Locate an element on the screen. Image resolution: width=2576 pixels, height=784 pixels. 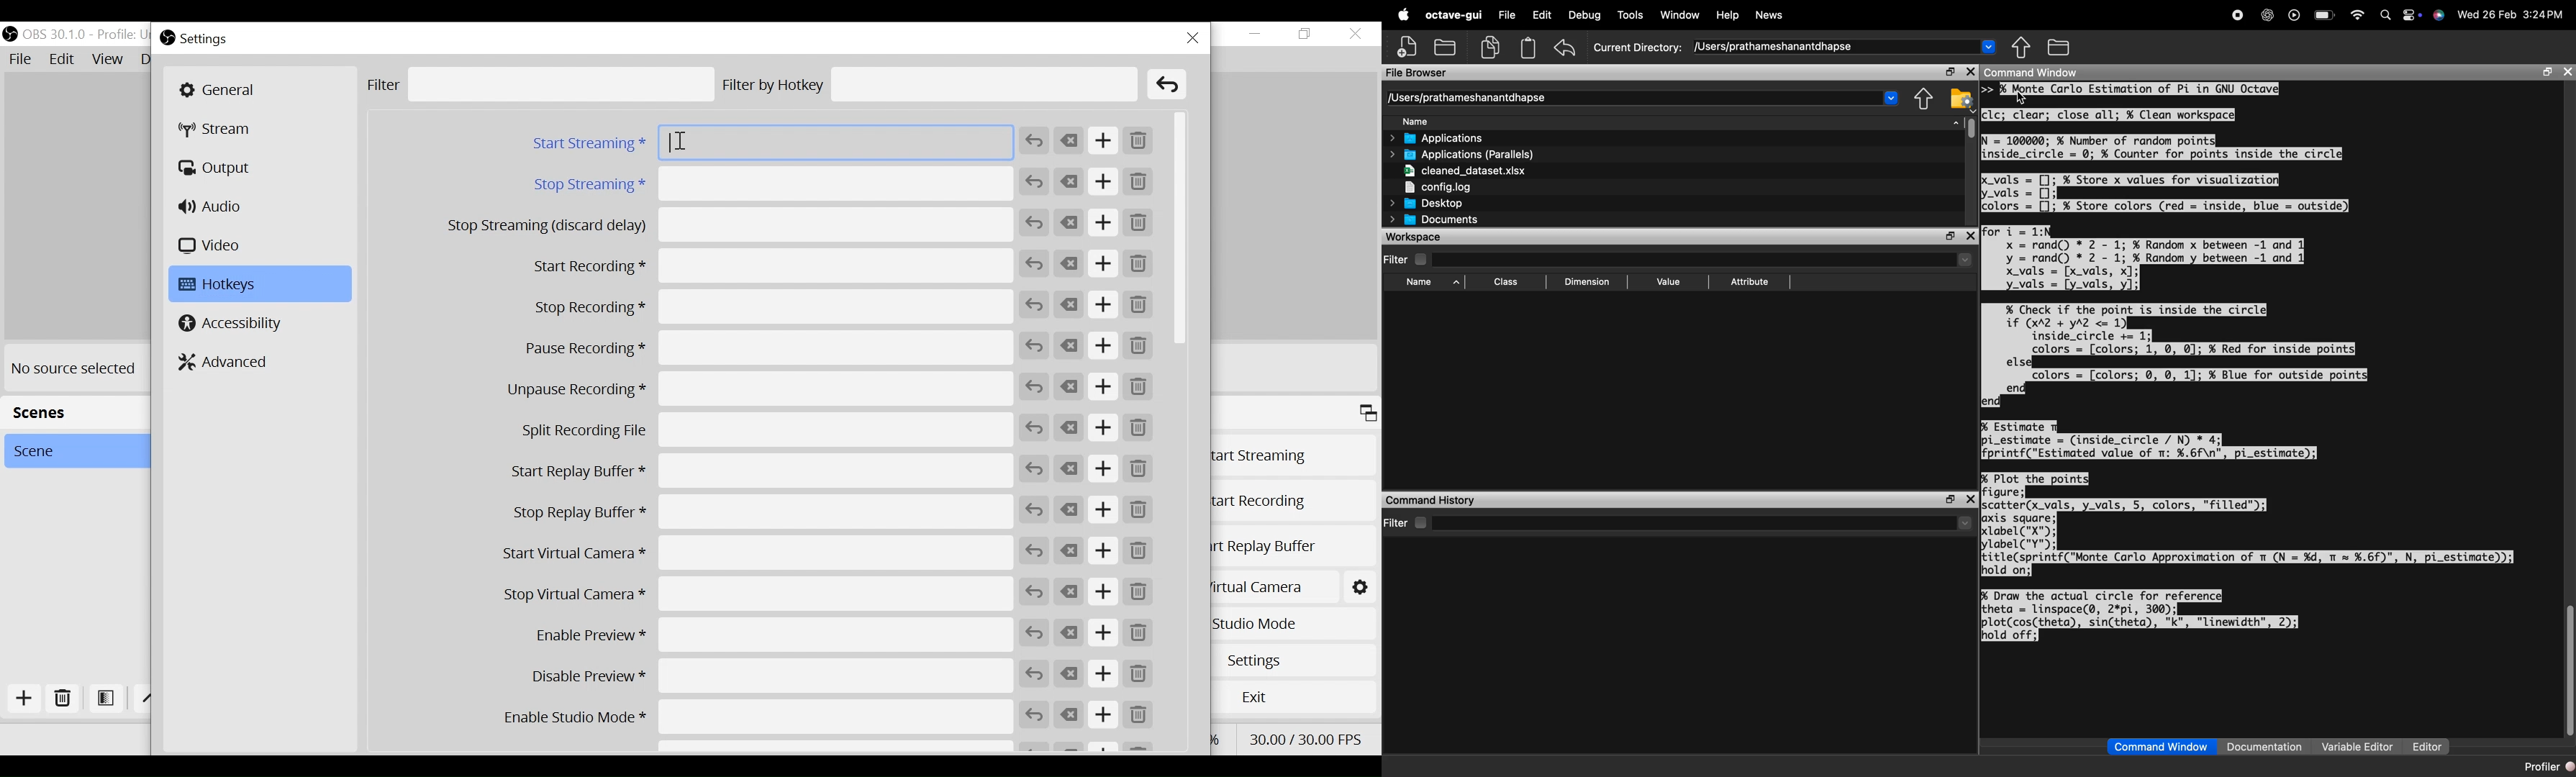
Profiler is located at coordinates (2548, 767).